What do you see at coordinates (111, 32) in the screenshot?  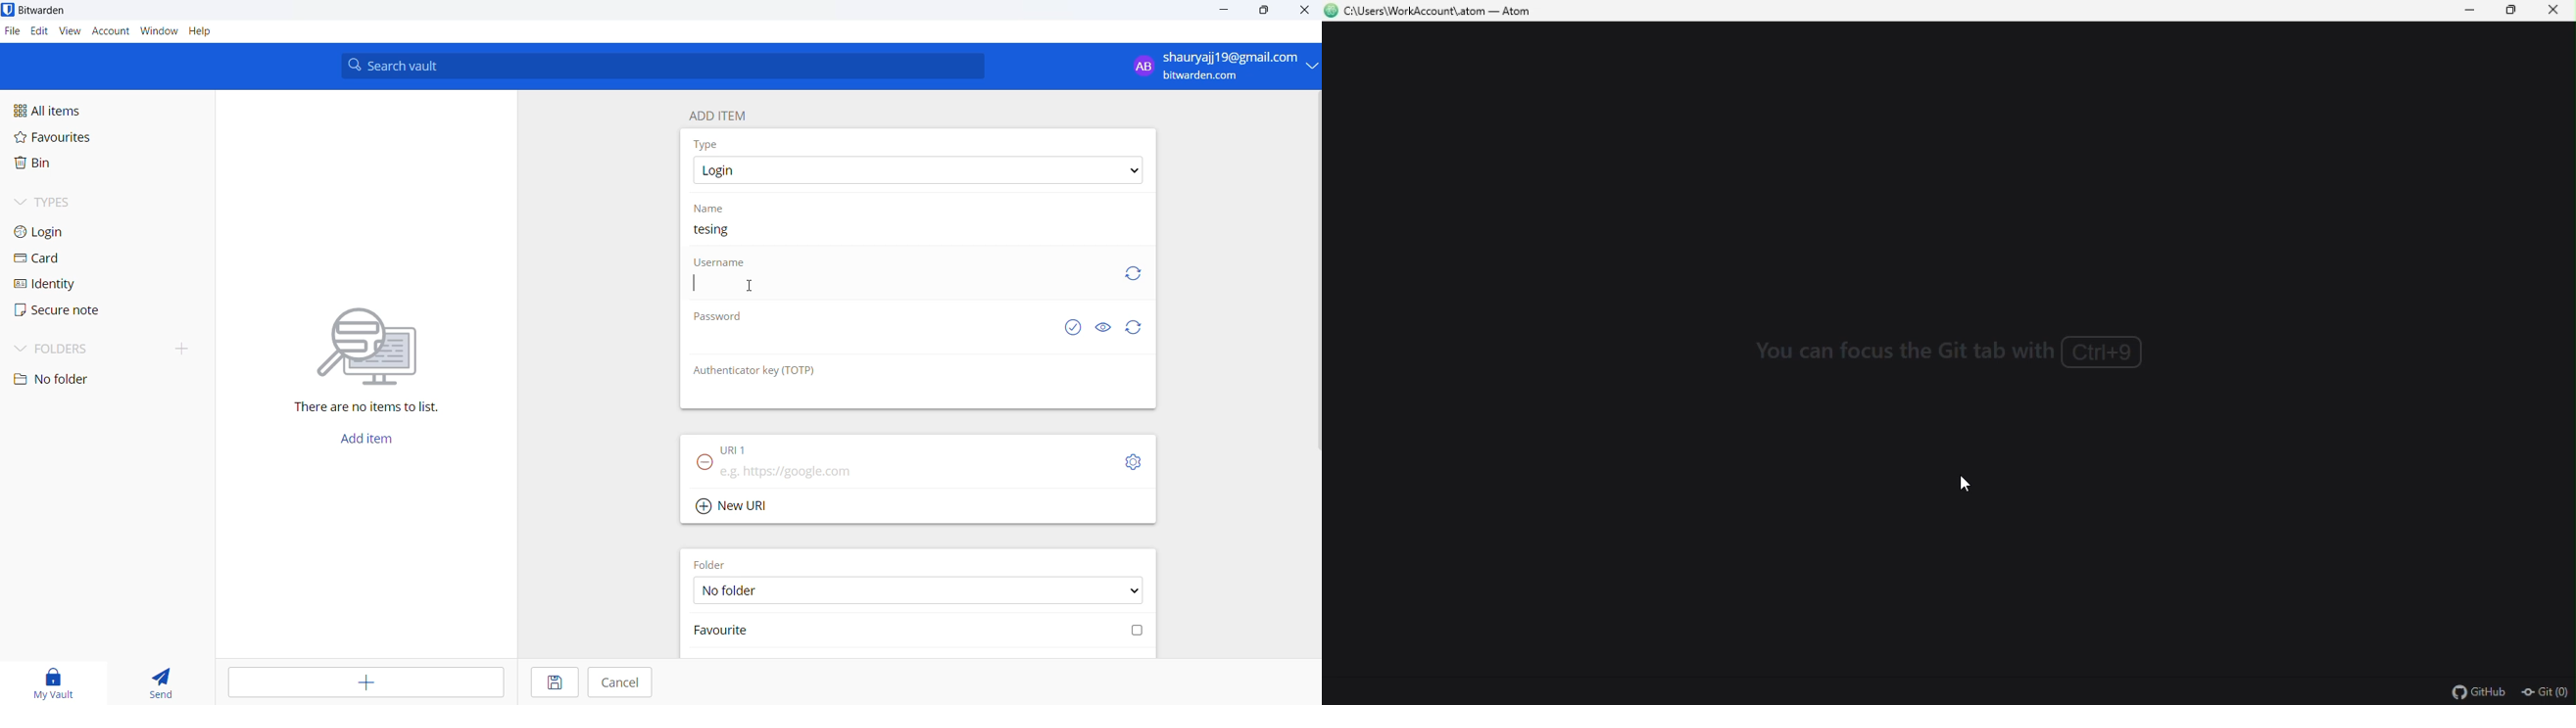 I see `account` at bounding box center [111, 32].